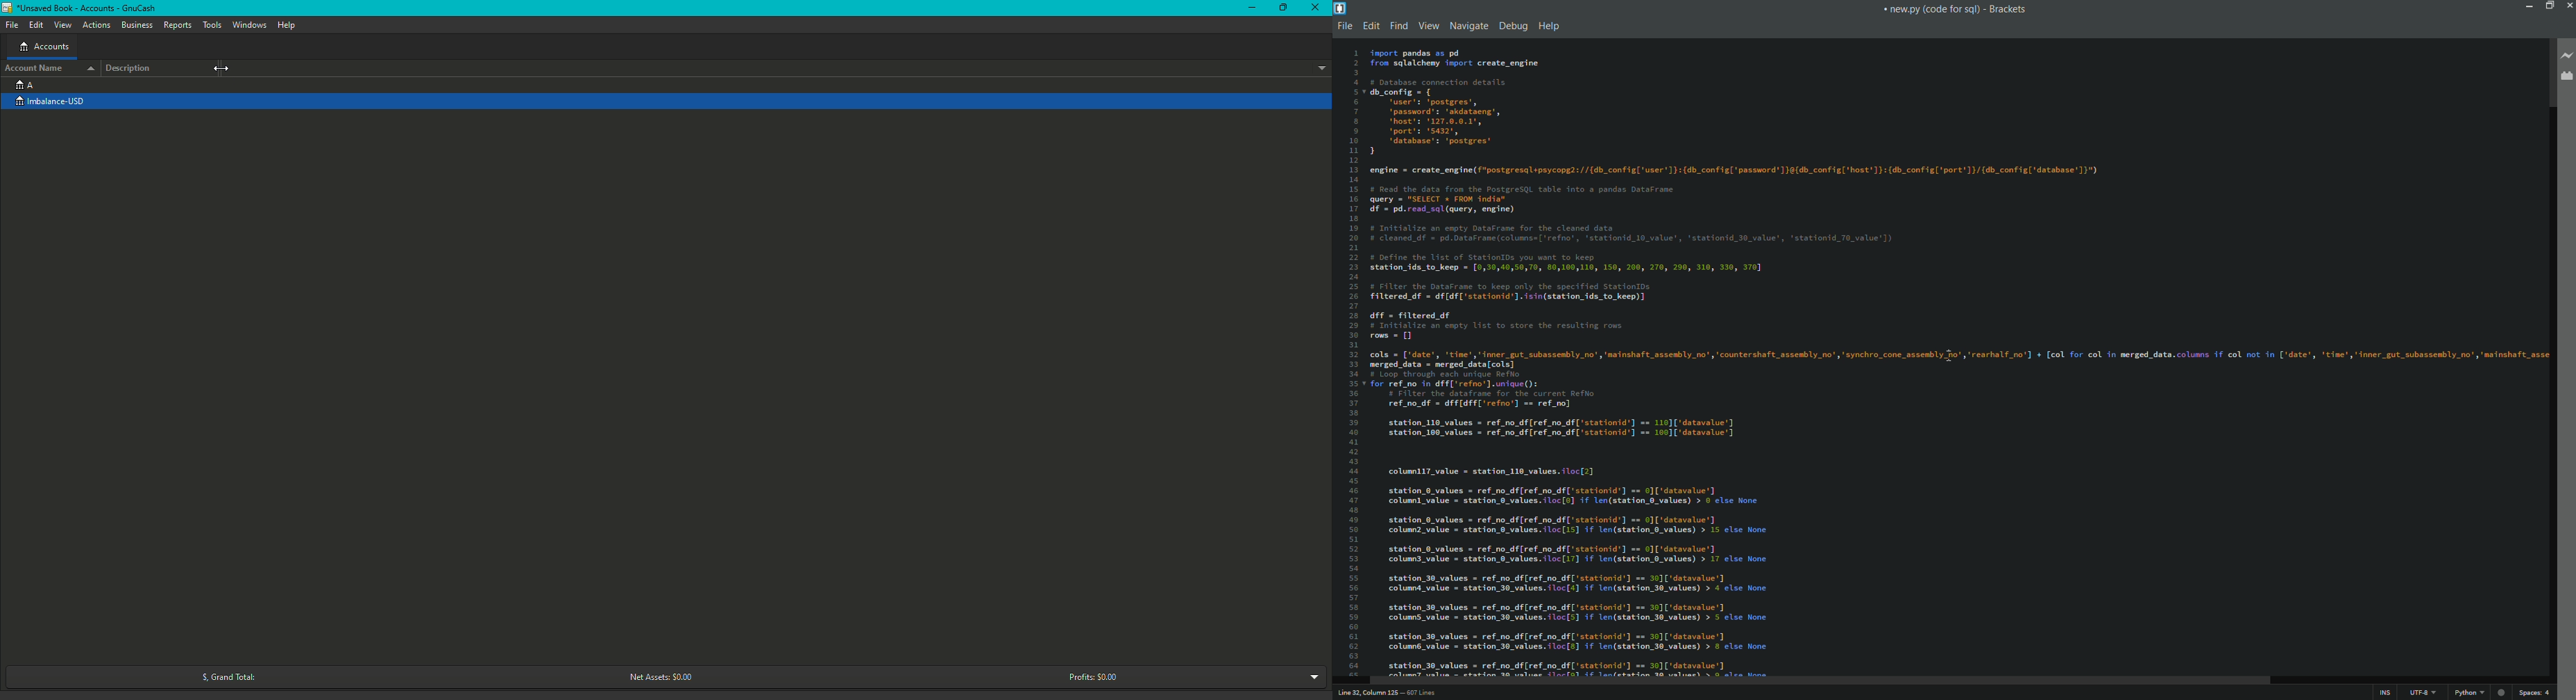 The width and height of the screenshot is (2576, 700). What do you see at coordinates (133, 68) in the screenshot?
I see `Description` at bounding box center [133, 68].